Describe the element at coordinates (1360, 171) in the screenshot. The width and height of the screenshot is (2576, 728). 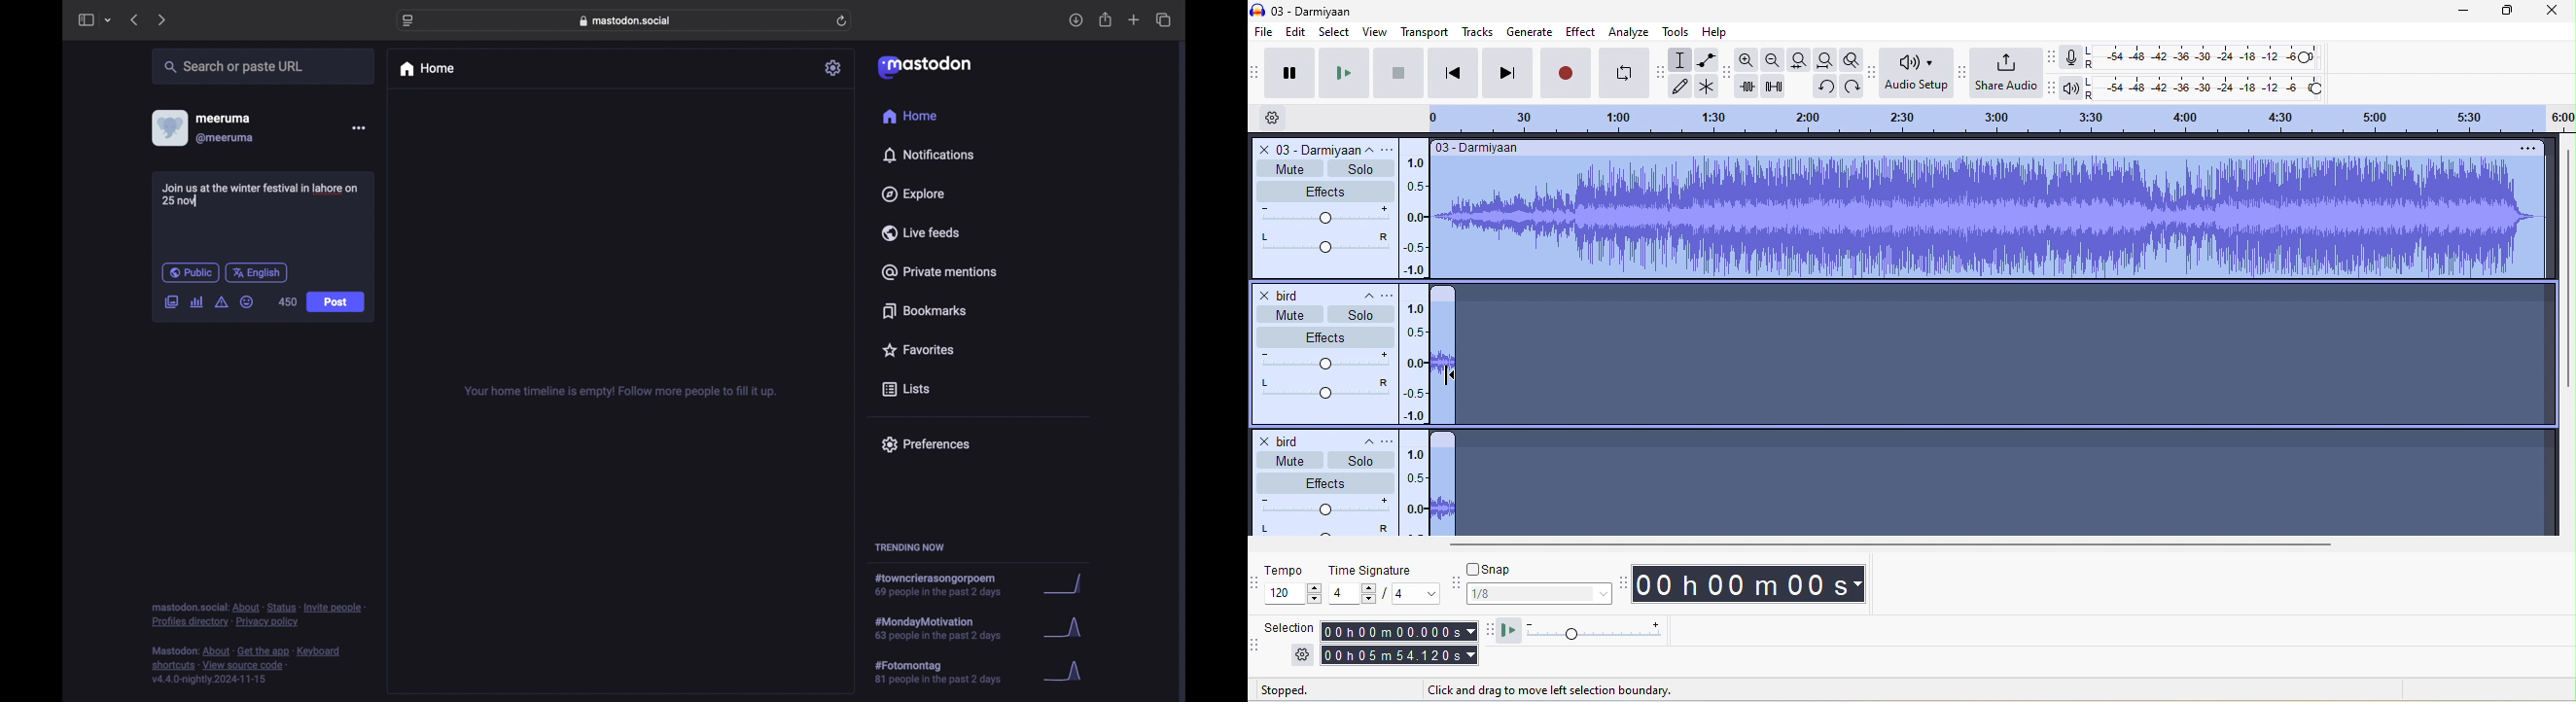
I see `solo` at that location.